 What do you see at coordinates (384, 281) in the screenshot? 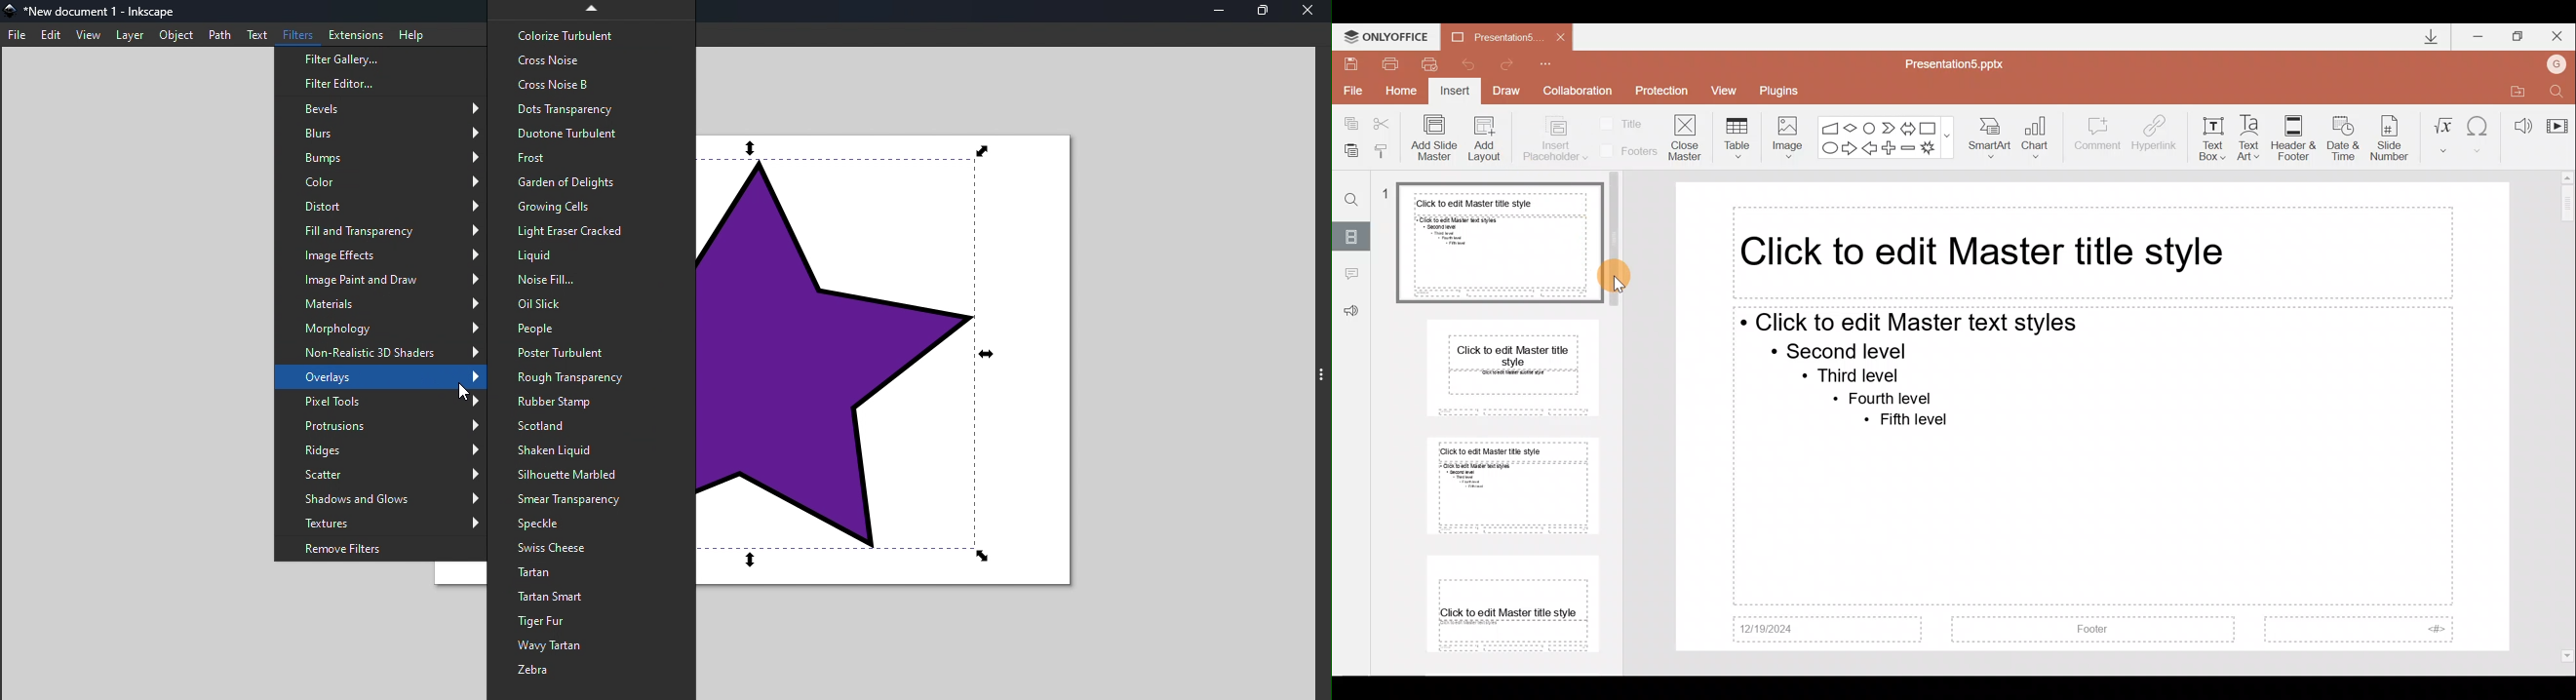
I see `Image paint and Draw` at bounding box center [384, 281].